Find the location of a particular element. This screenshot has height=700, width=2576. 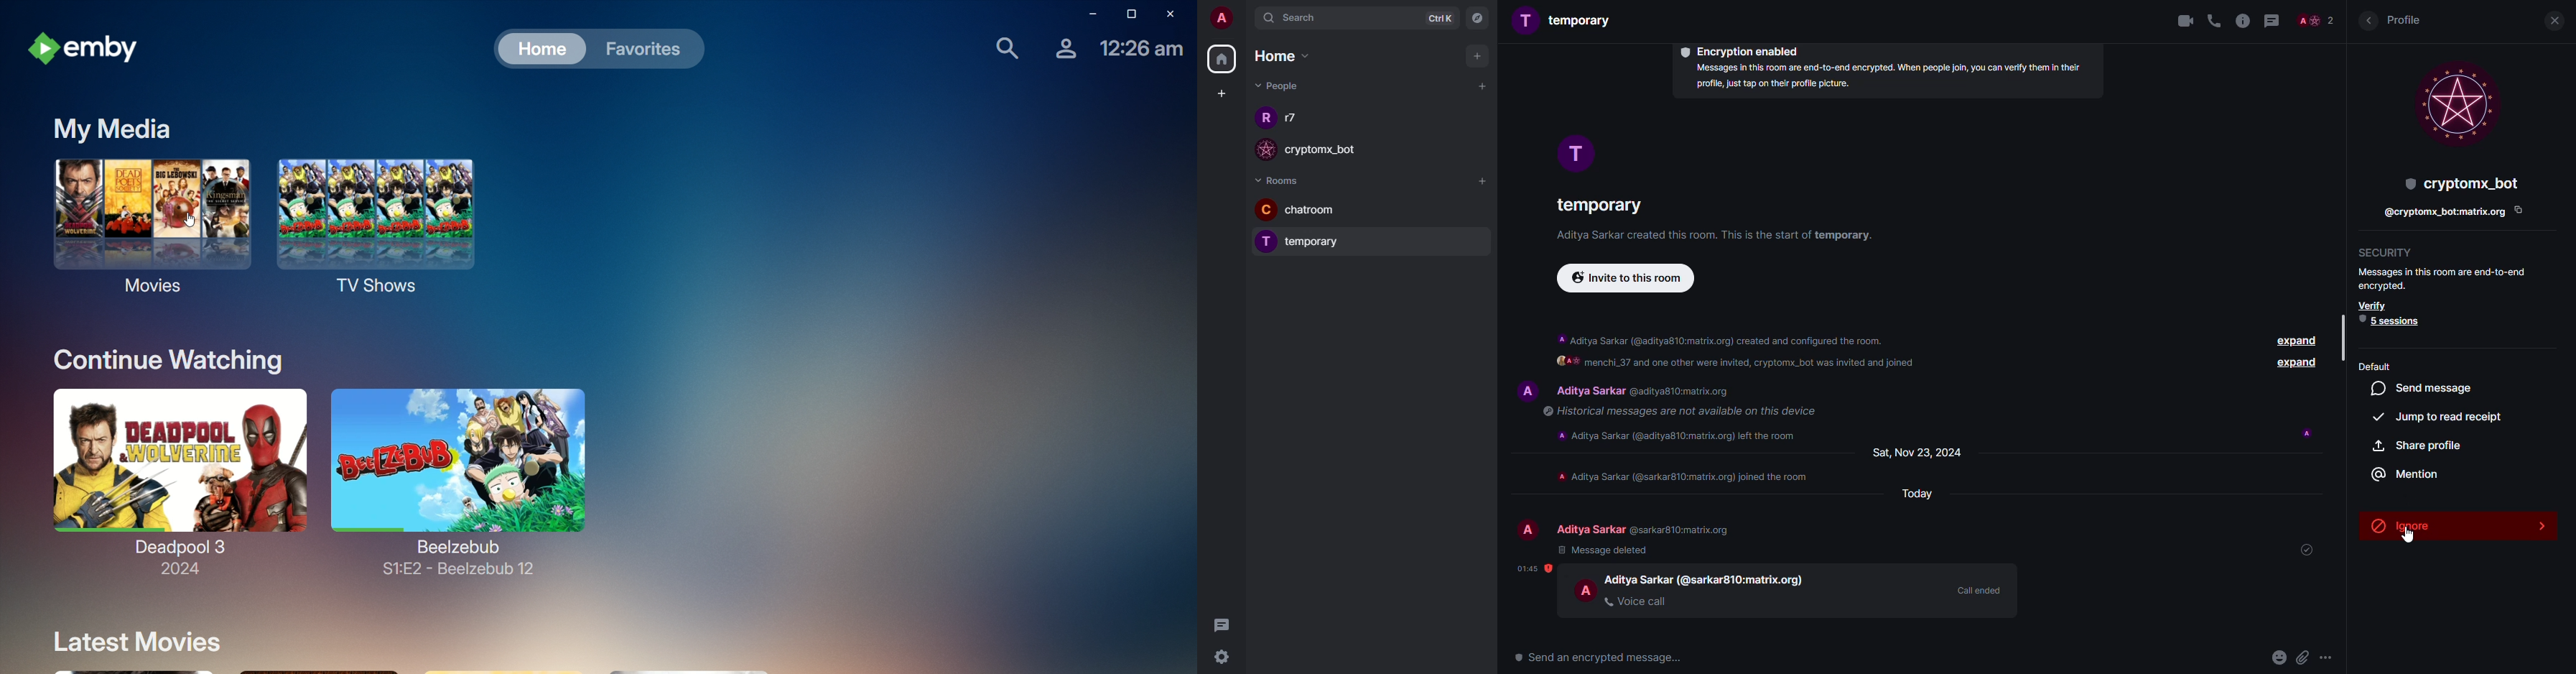

voice call is located at coordinates (2216, 21).